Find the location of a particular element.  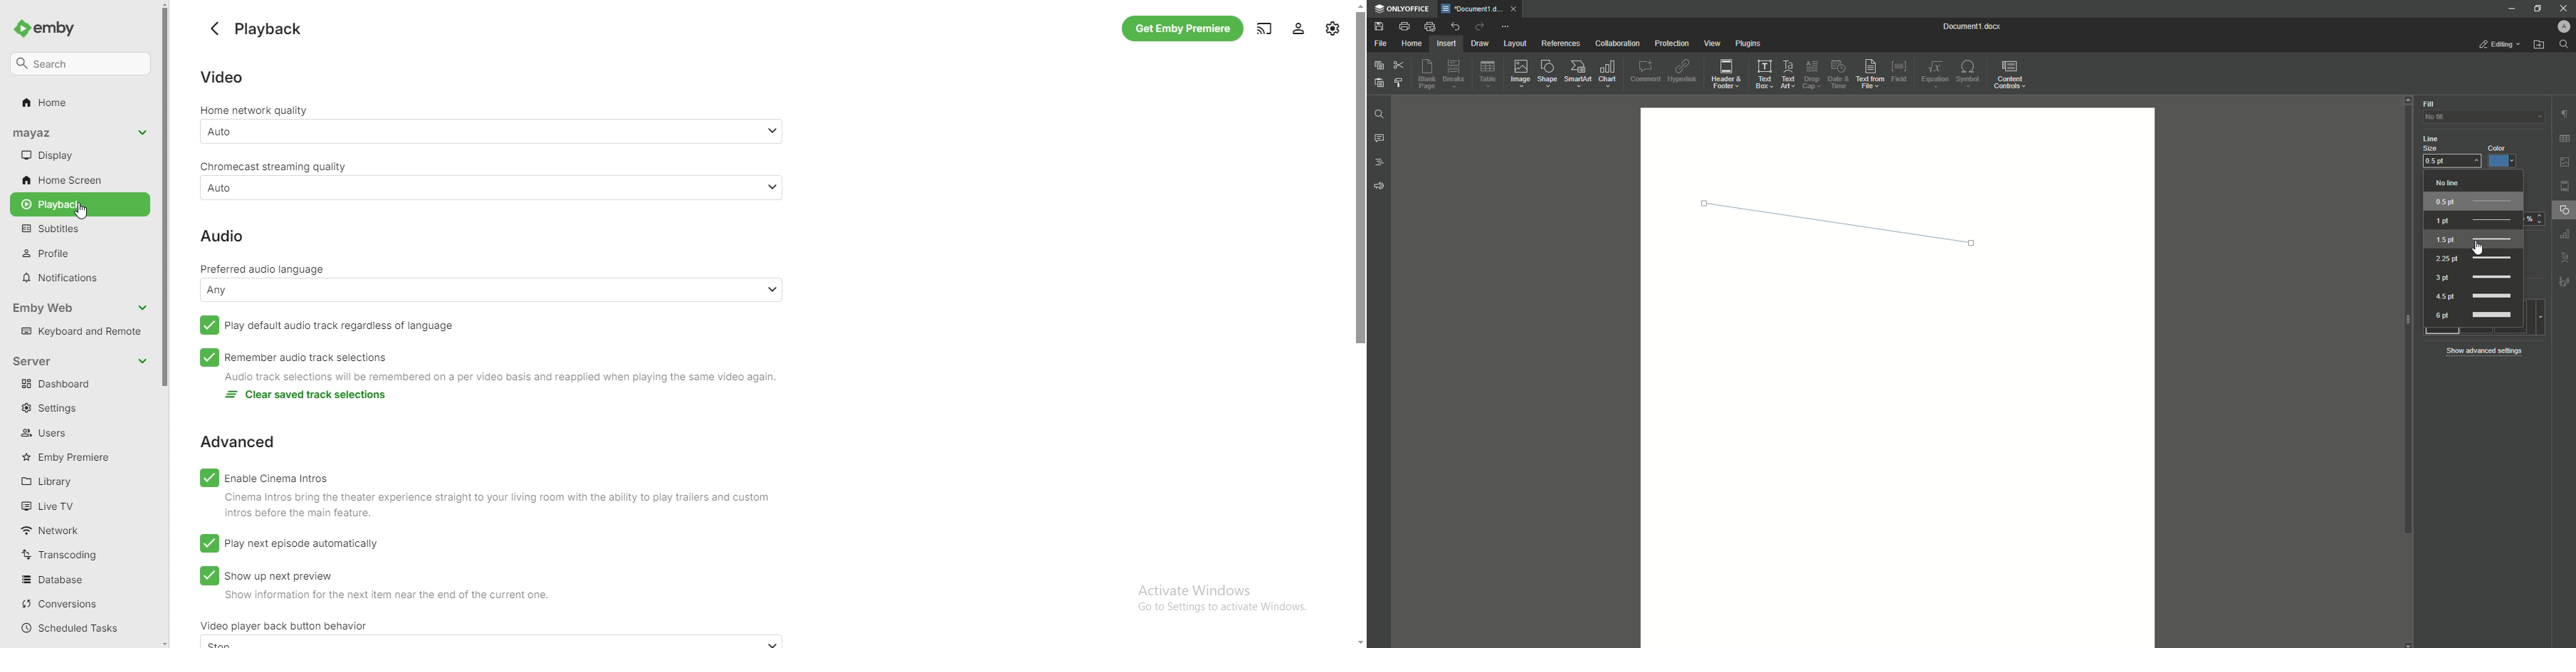

network is located at coordinates (73, 530).